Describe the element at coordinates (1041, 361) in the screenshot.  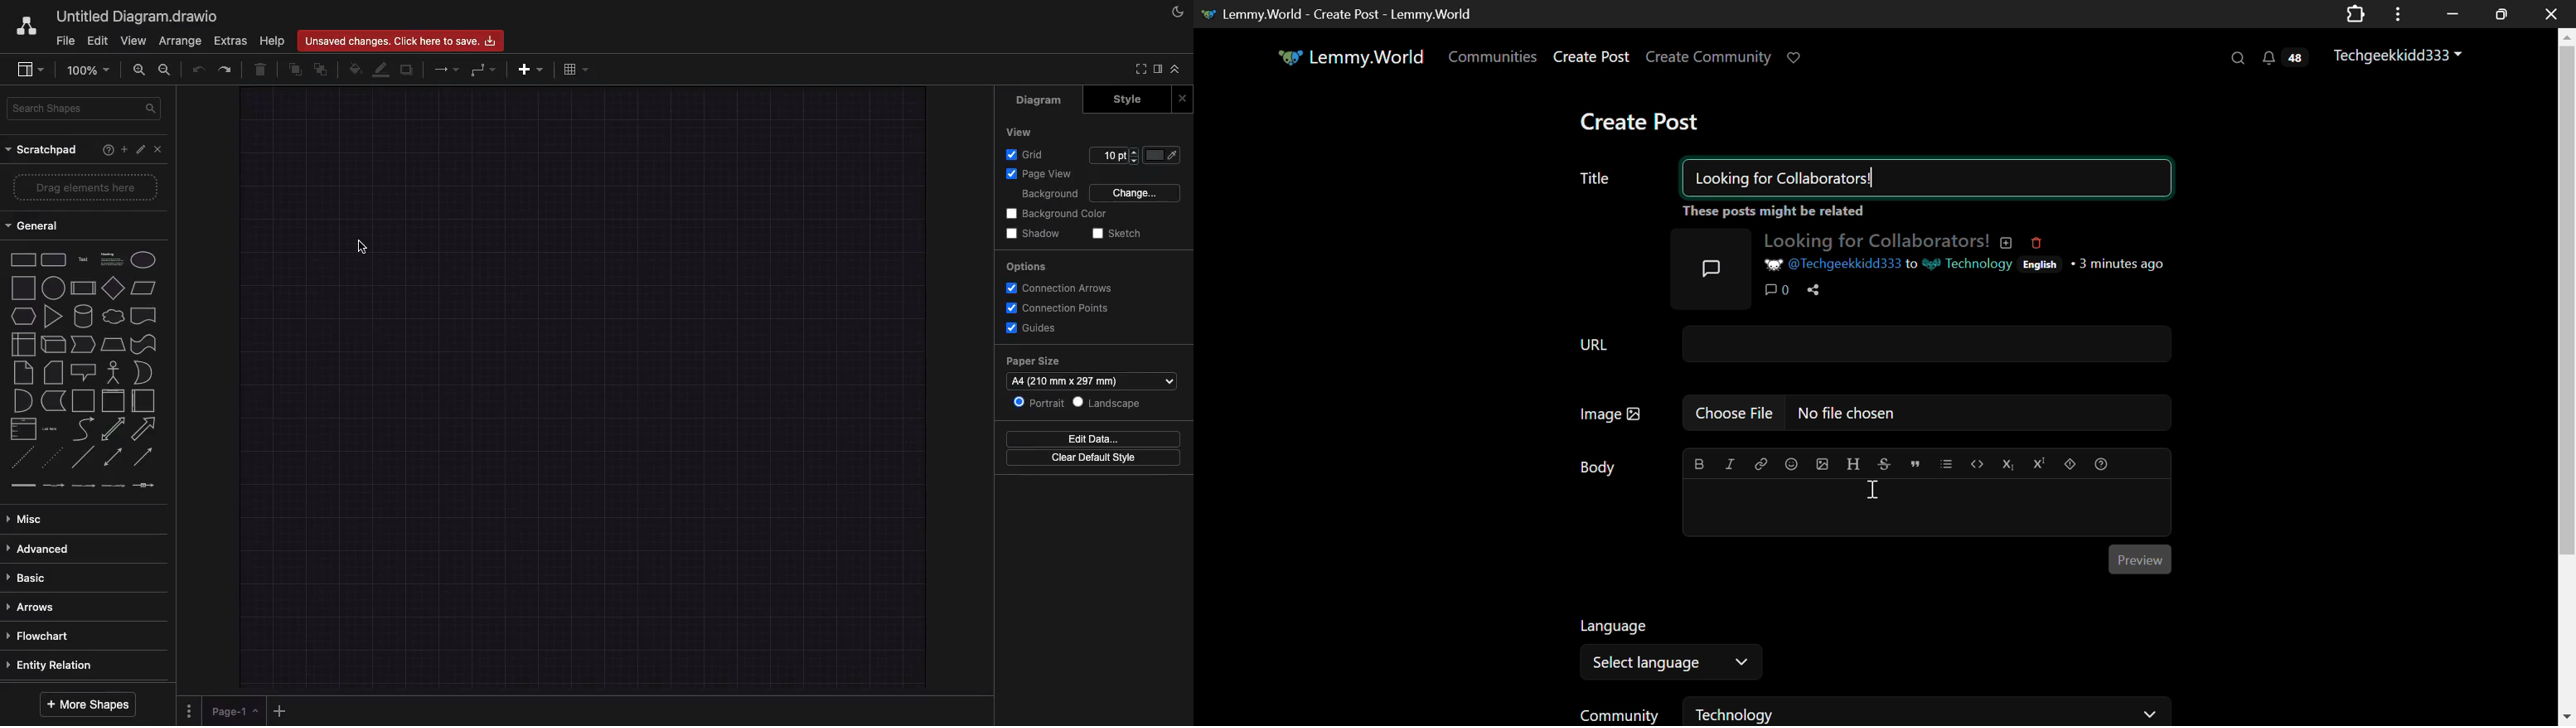
I see `paper size` at that location.